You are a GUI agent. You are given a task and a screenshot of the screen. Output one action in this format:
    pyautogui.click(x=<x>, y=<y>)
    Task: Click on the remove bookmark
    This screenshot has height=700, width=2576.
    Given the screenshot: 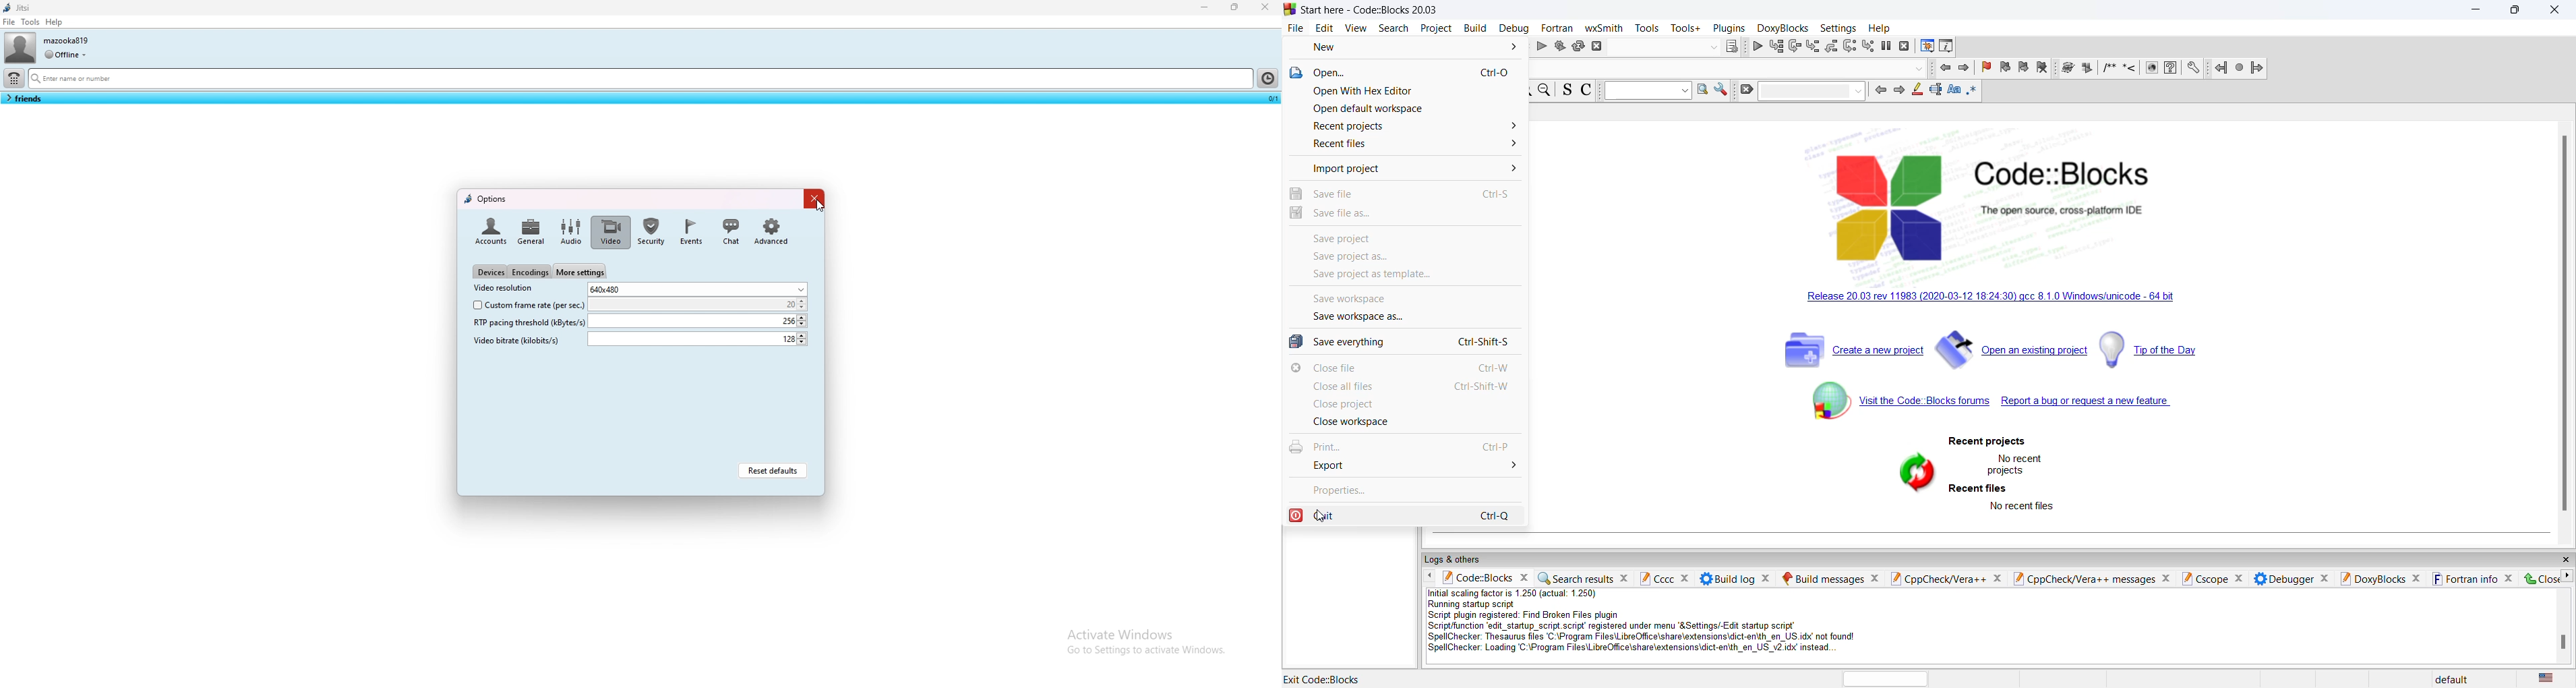 What is the action you would take?
    pyautogui.click(x=1983, y=68)
    